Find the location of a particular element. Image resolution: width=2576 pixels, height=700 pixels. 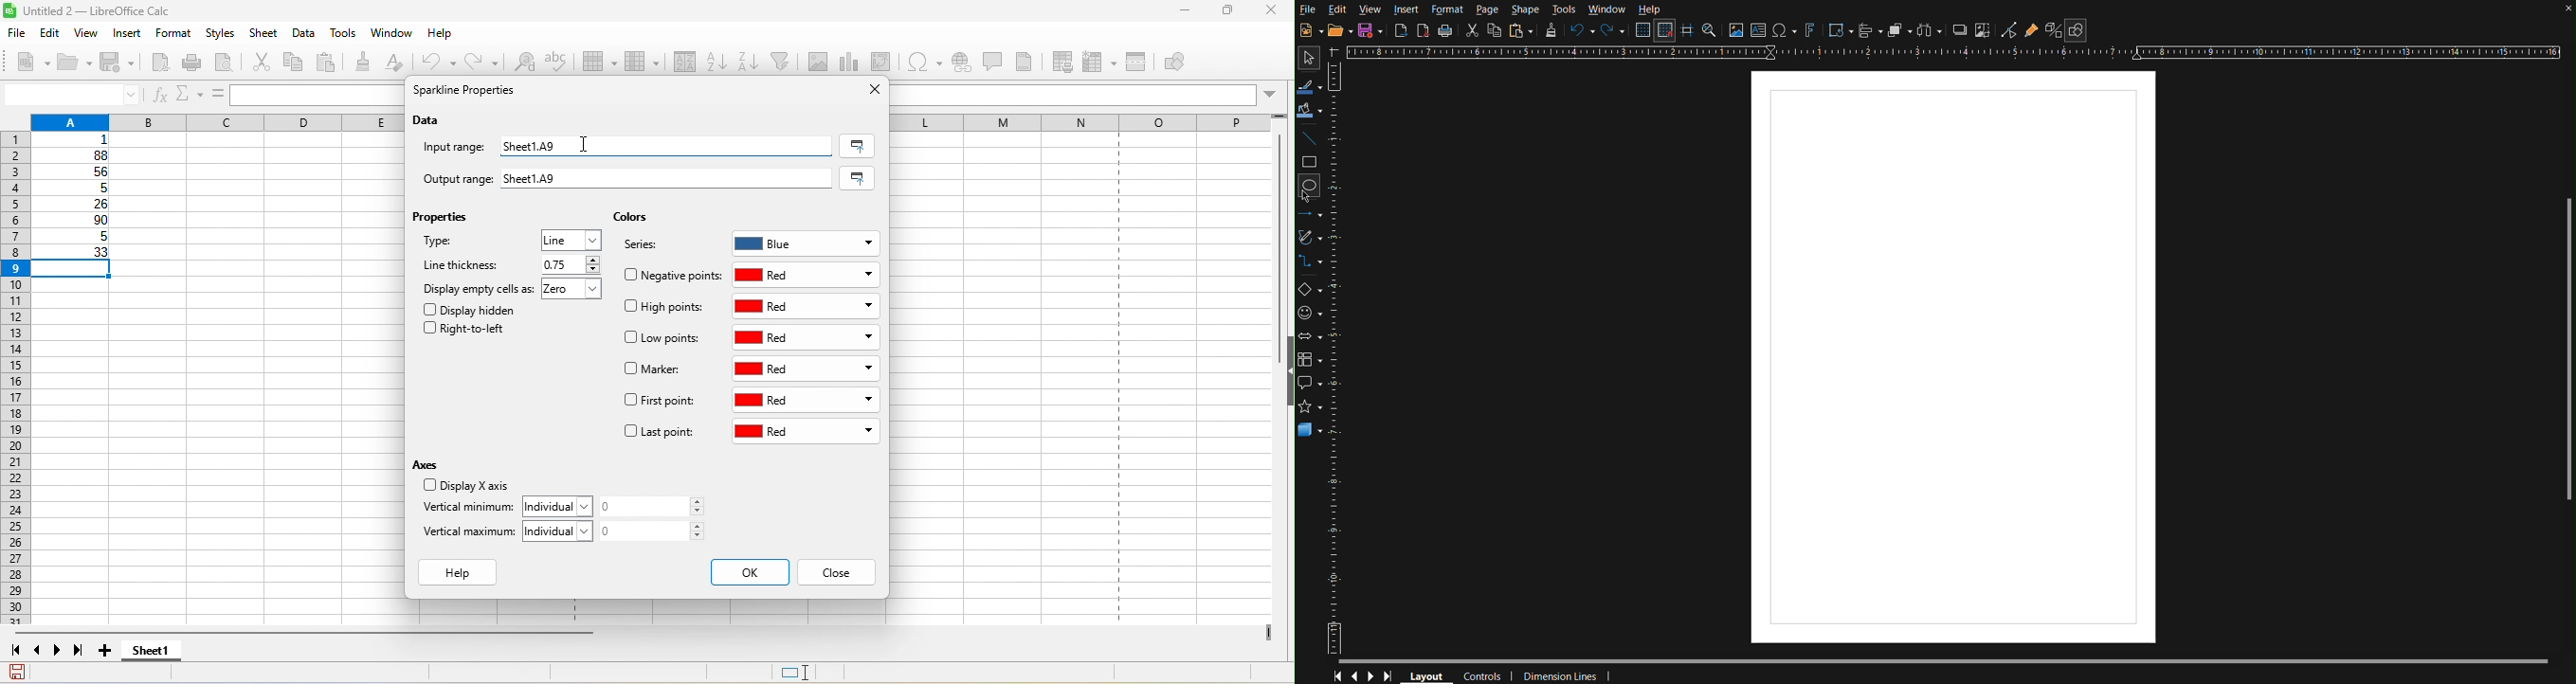

print preview is located at coordinates (230, 63).